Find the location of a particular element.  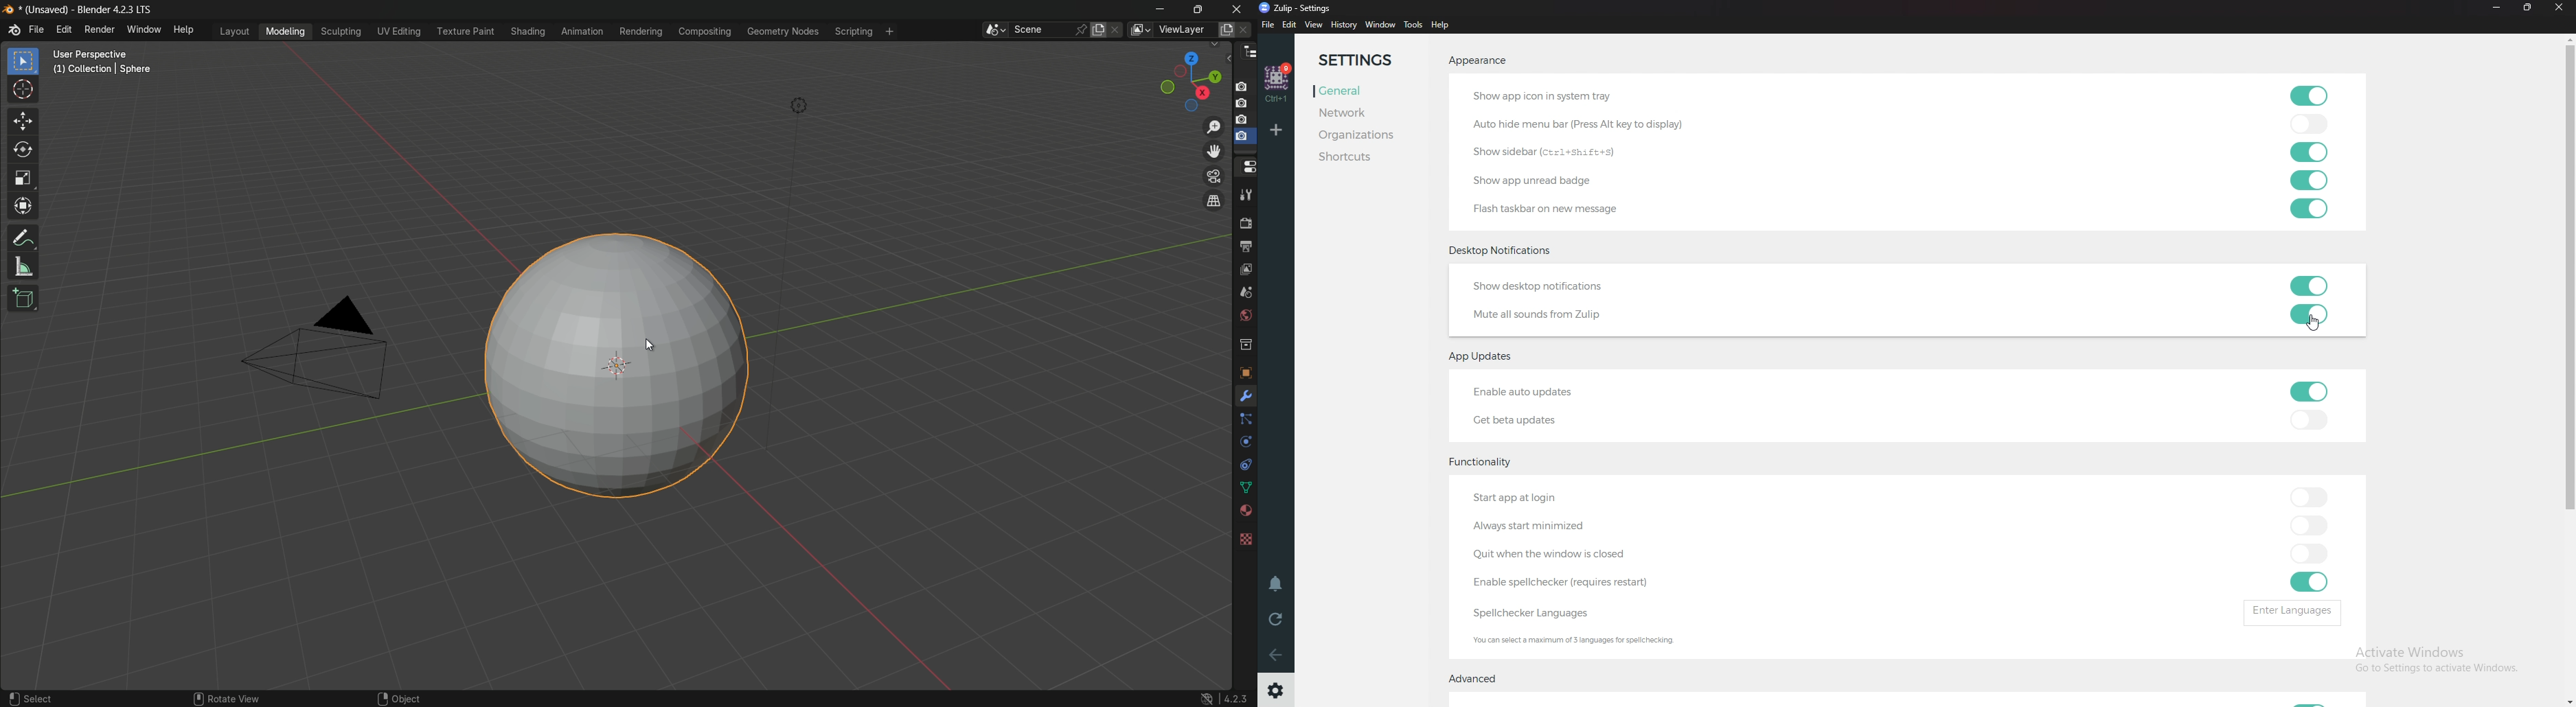

constraint is located at coordinates (1244, 464).